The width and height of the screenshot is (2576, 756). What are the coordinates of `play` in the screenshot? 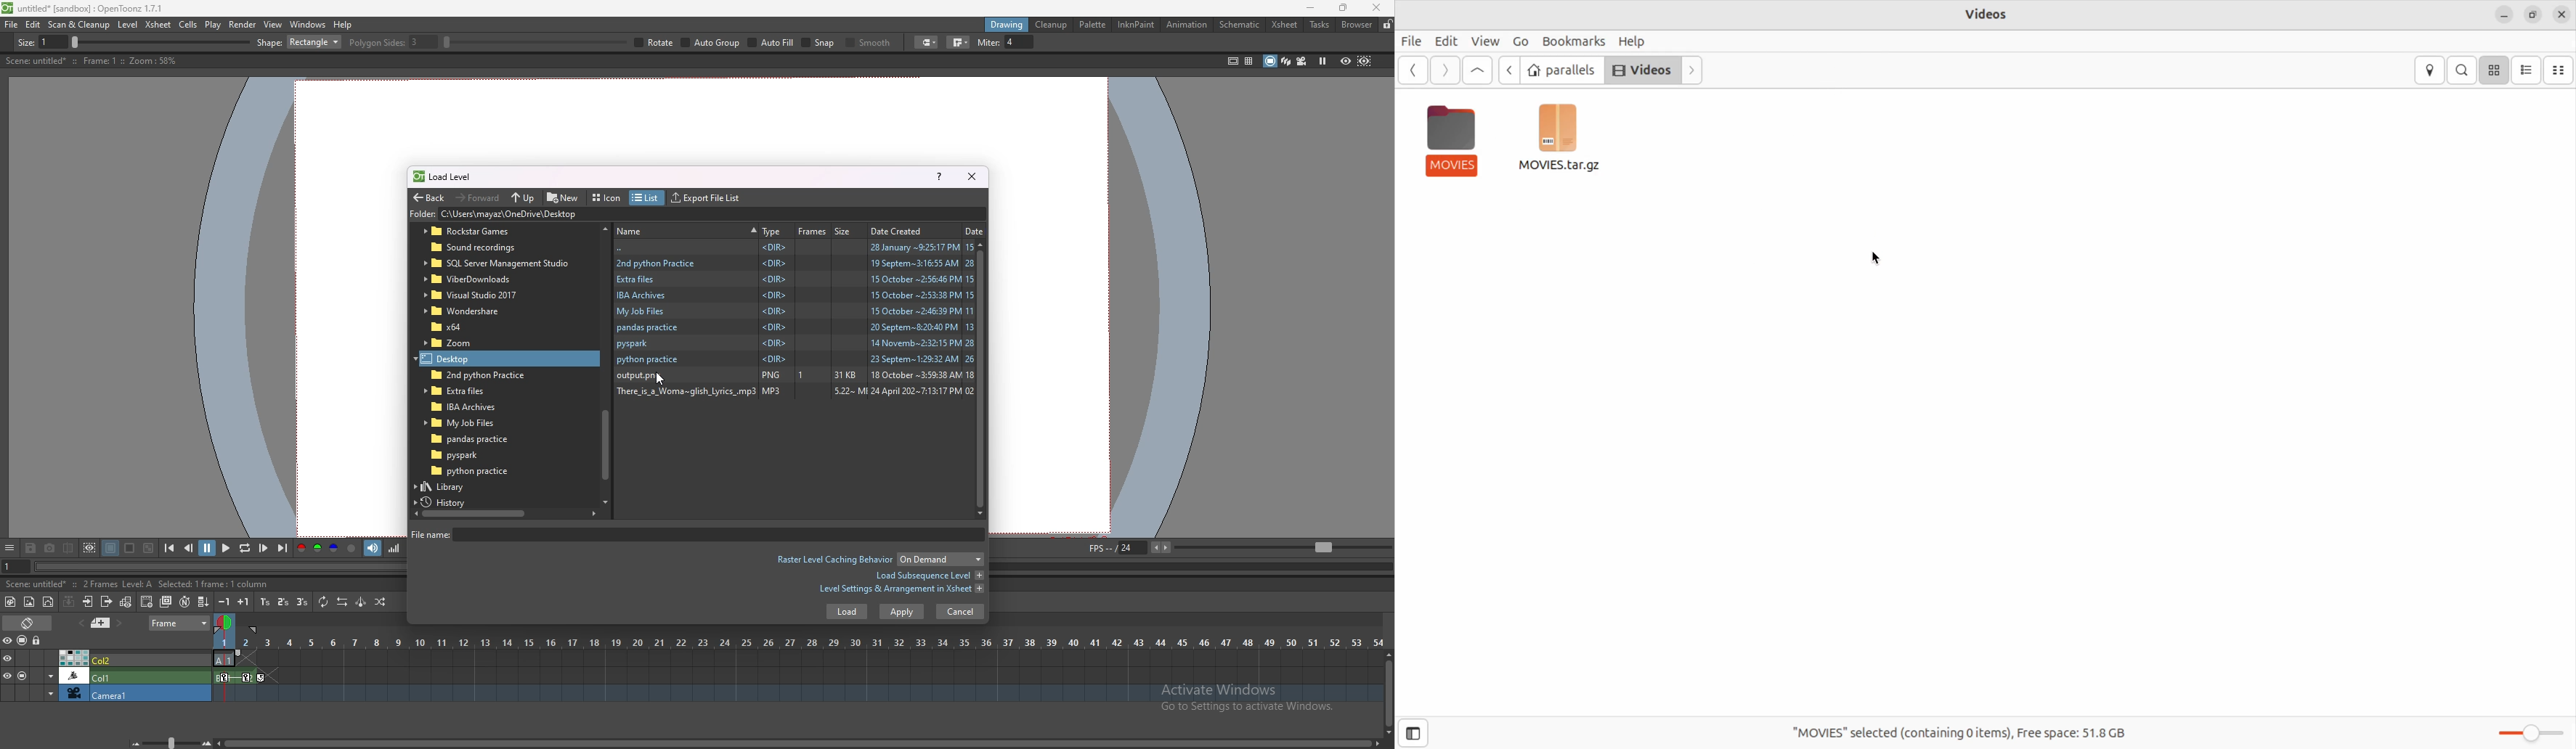 It's located at (227, 547).